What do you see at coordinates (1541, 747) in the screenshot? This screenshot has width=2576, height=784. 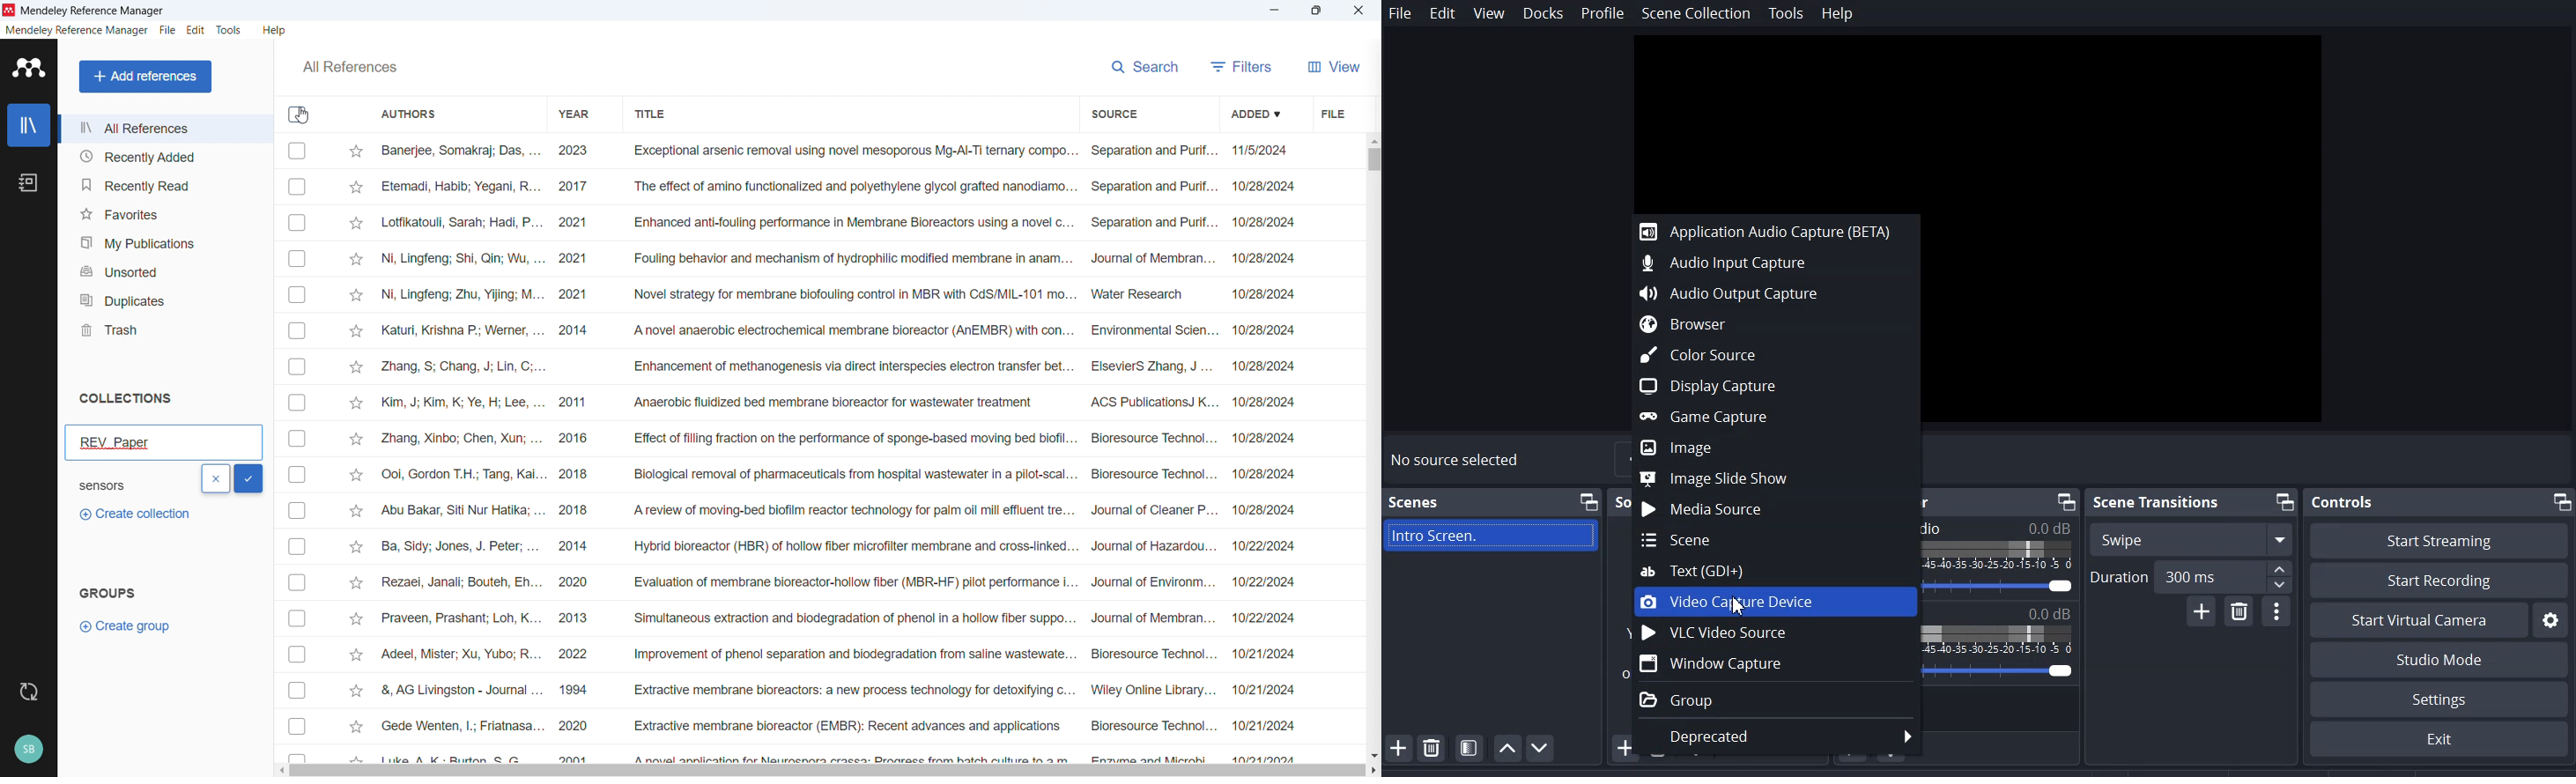 I see `Move Scene Down` at bounding box center [1541, 747].